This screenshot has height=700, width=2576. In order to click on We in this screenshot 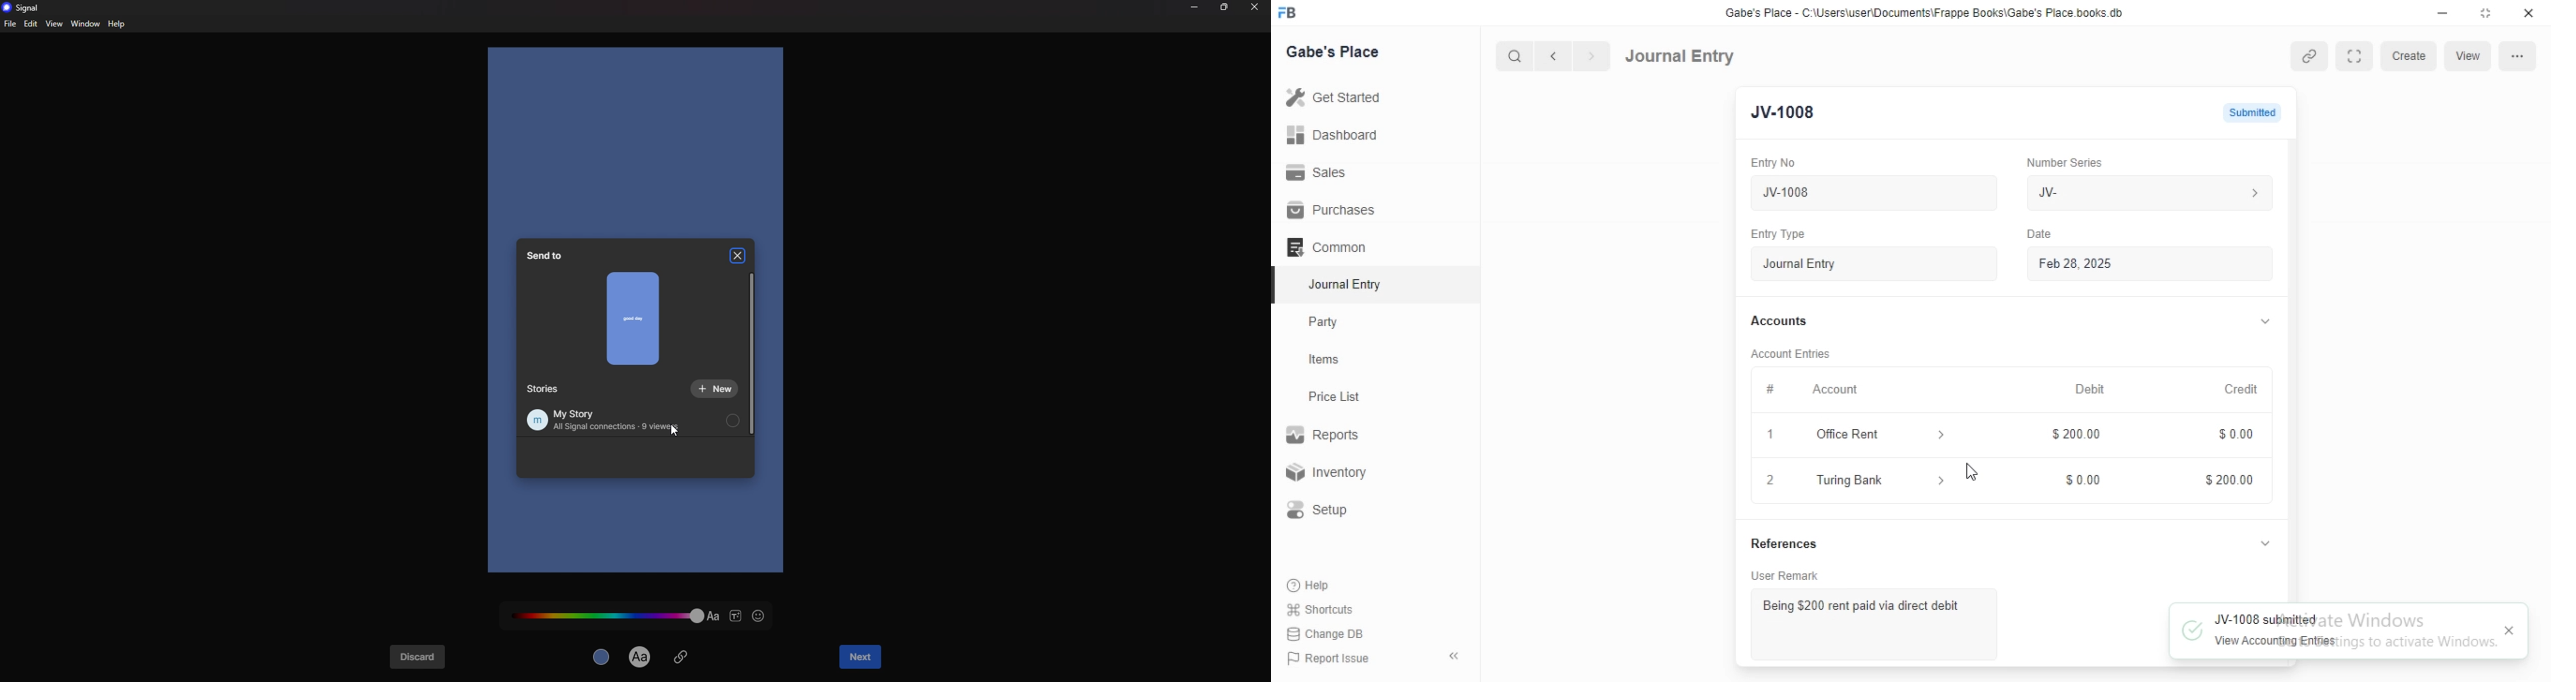, I will do `click(2086, 191)`.